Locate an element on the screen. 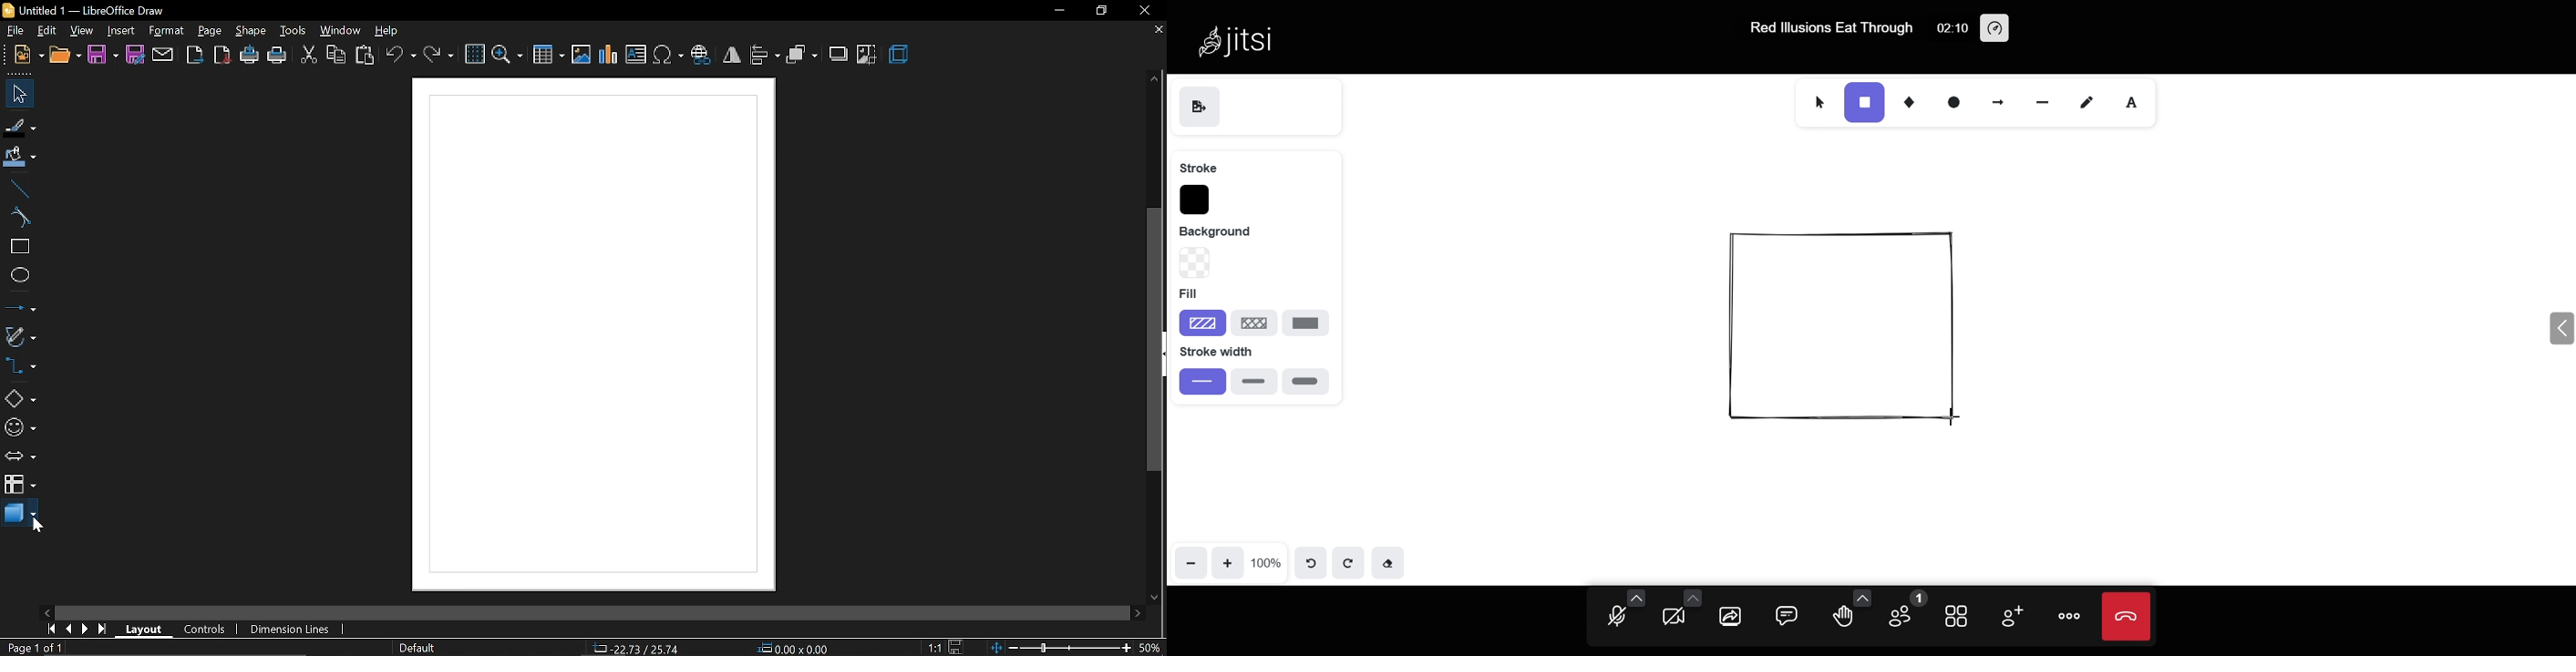 Image resolution: width=2576 pixels, height=672 pixels. lines and arrow is located at coordinates (20, 307).